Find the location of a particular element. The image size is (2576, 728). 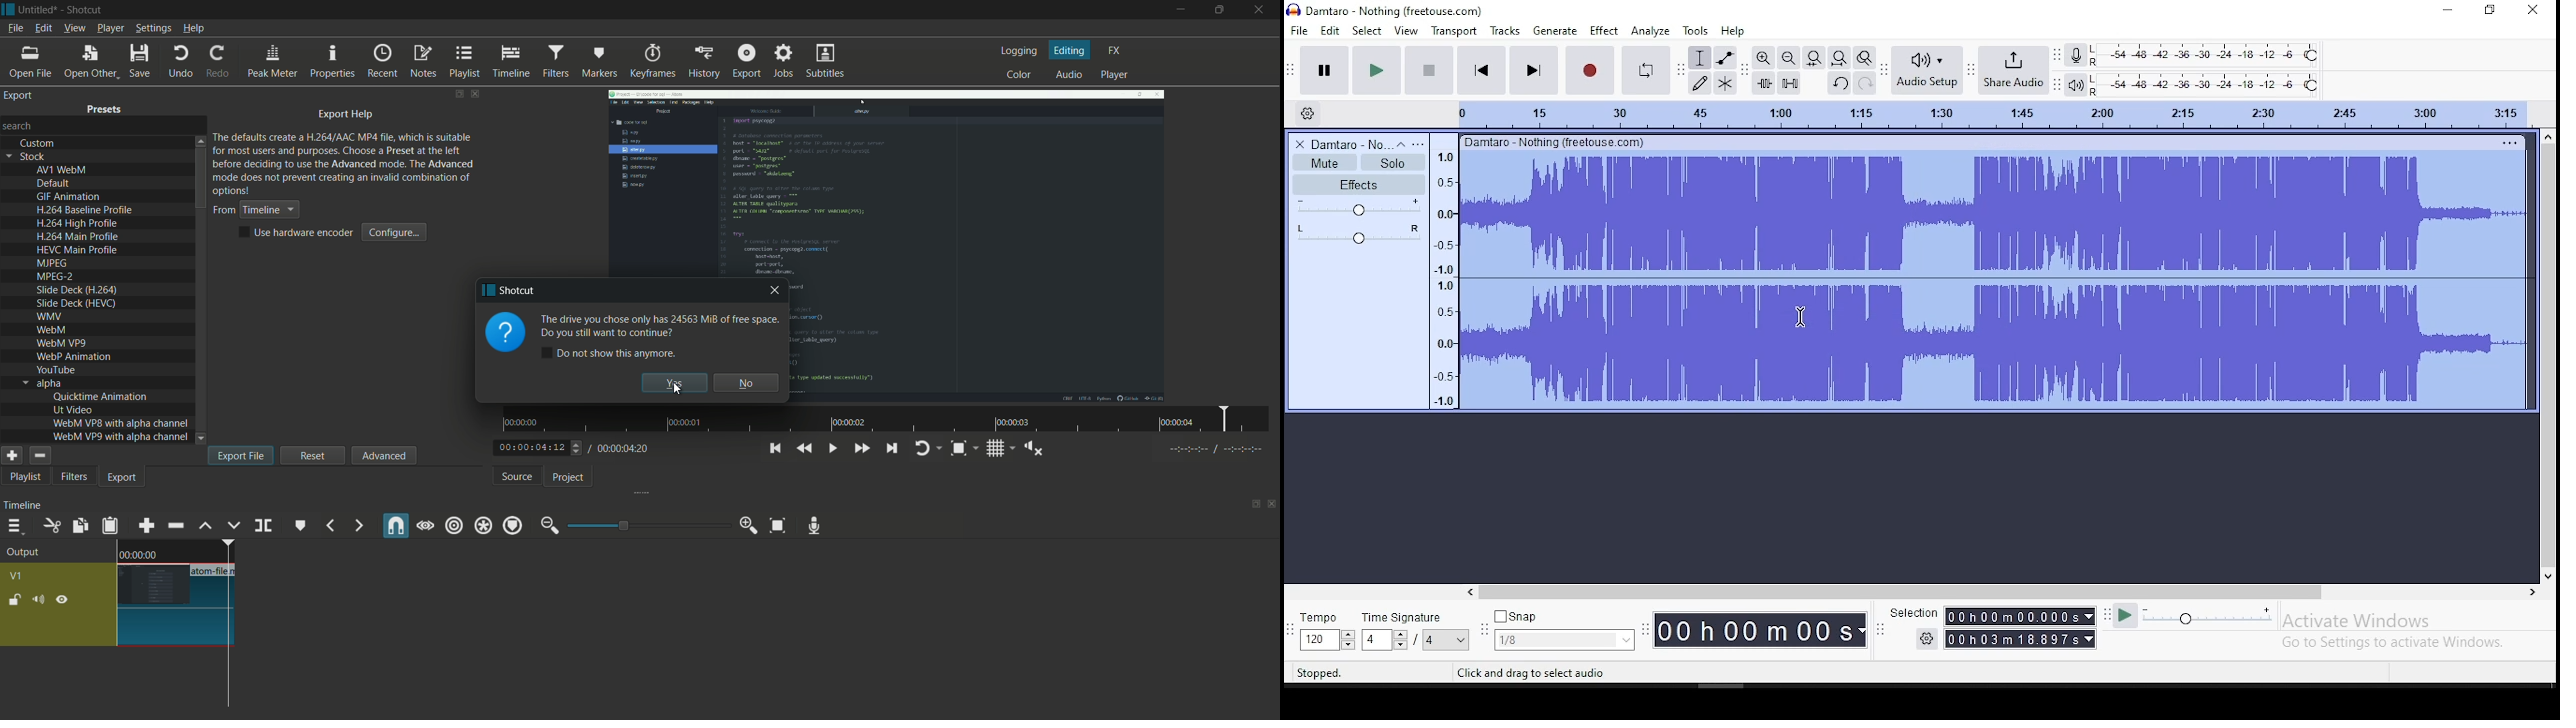

remove selected preset is located at coordinates (39, 455).